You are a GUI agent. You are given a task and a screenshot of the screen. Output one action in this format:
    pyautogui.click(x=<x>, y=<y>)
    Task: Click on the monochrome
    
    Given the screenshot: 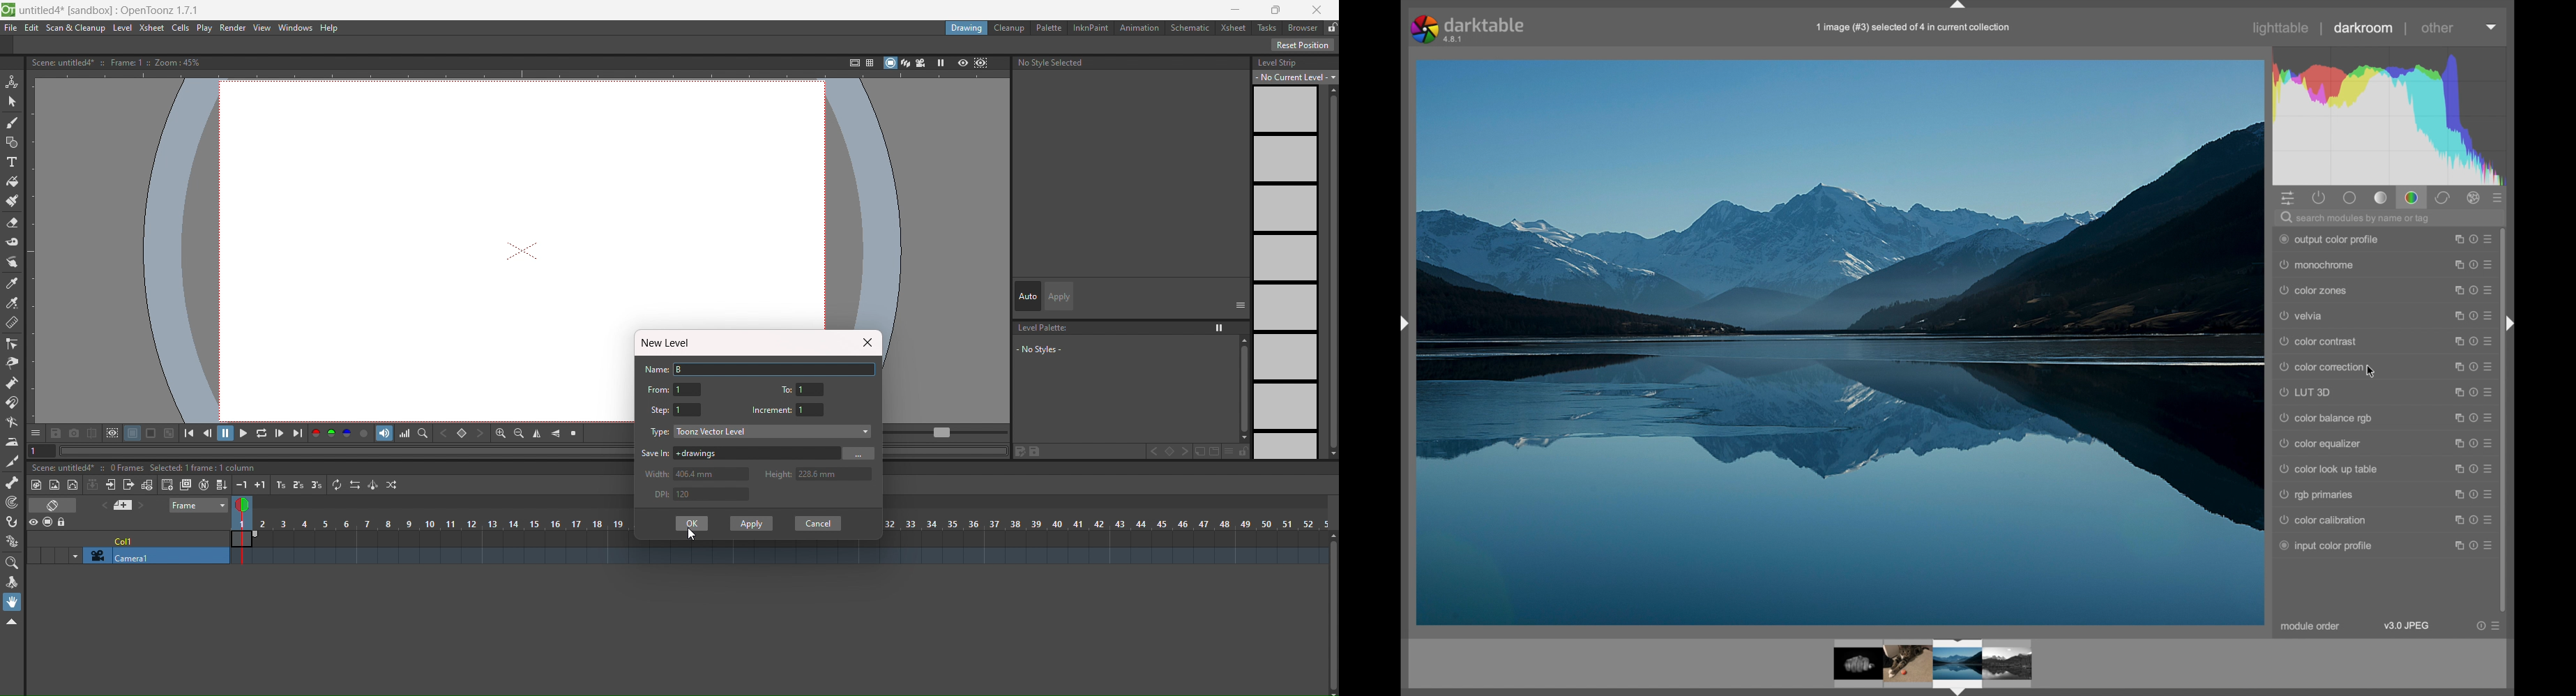 What is the action you would take?
    pyautogui.click(x=2317, y=265)
    